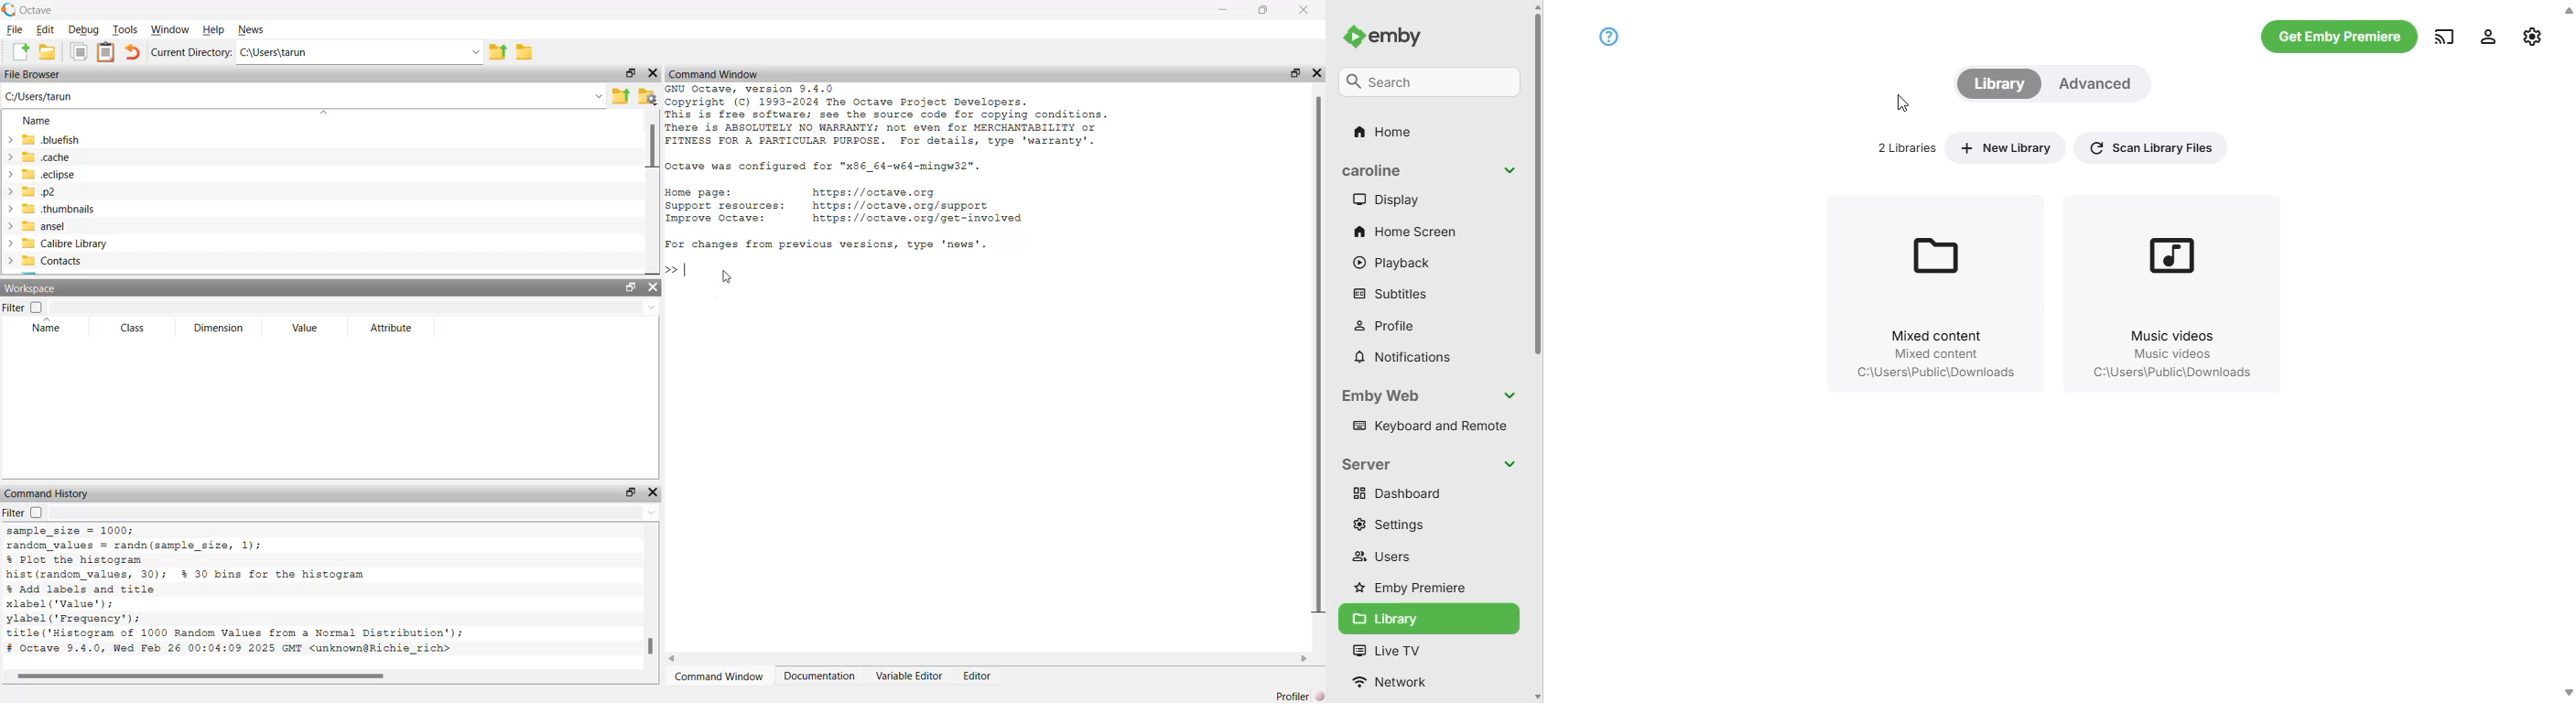  Describe the element at coordinates (38, 10) in the screenshot. I see `Octave` at that location.